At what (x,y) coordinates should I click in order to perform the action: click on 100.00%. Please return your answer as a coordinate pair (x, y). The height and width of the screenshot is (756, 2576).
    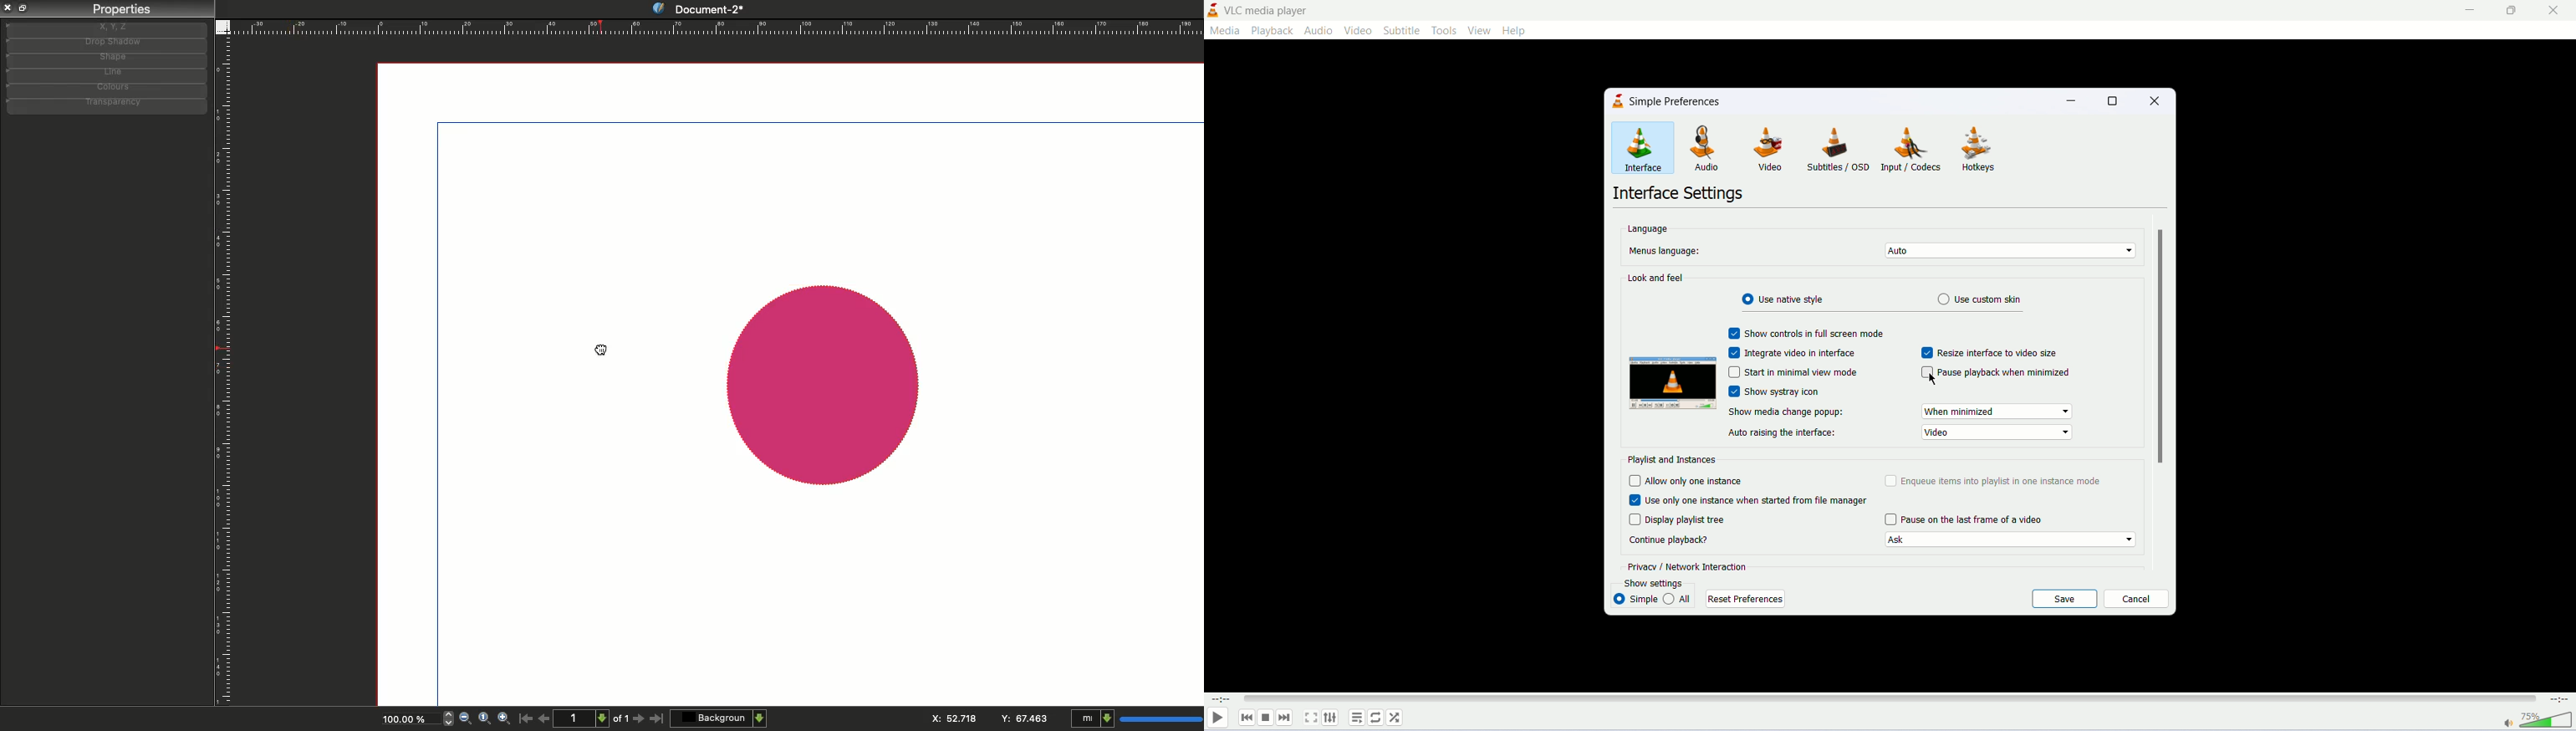
    Looking at the image, I should click on (402, 721).